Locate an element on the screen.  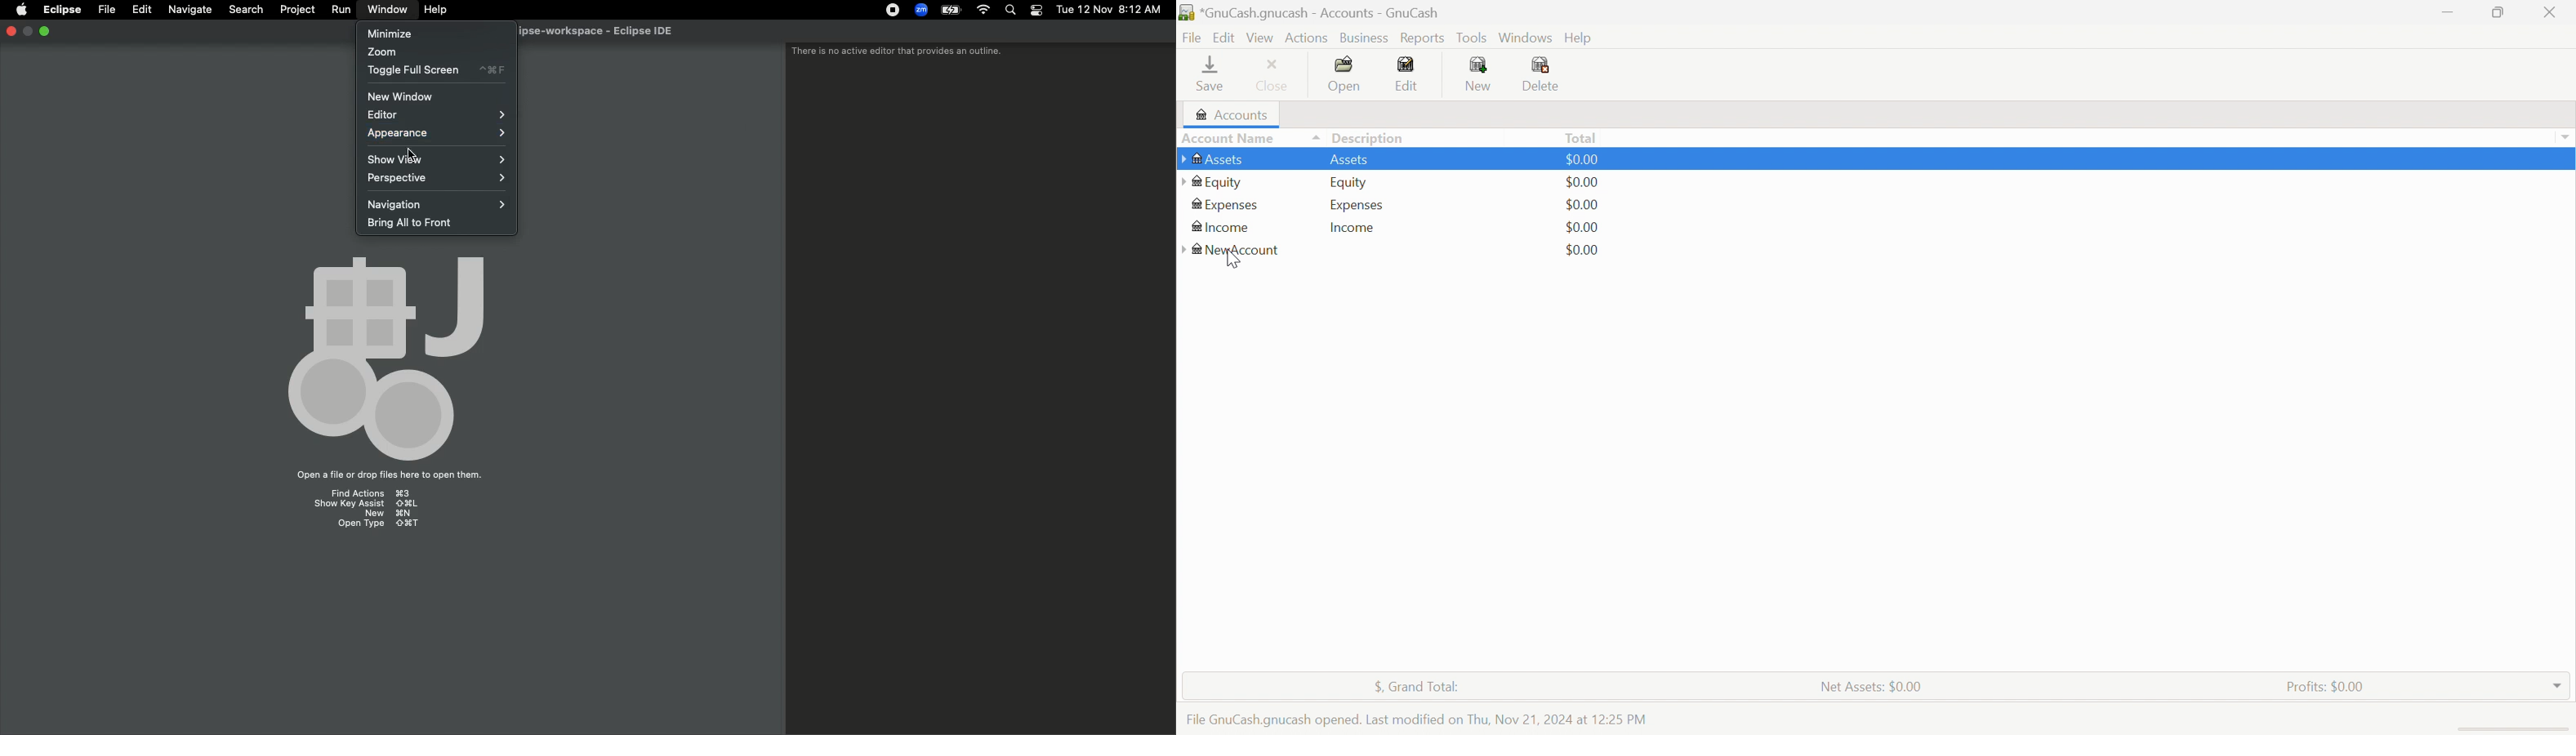
Find actions is located at coordinates (368, 492).